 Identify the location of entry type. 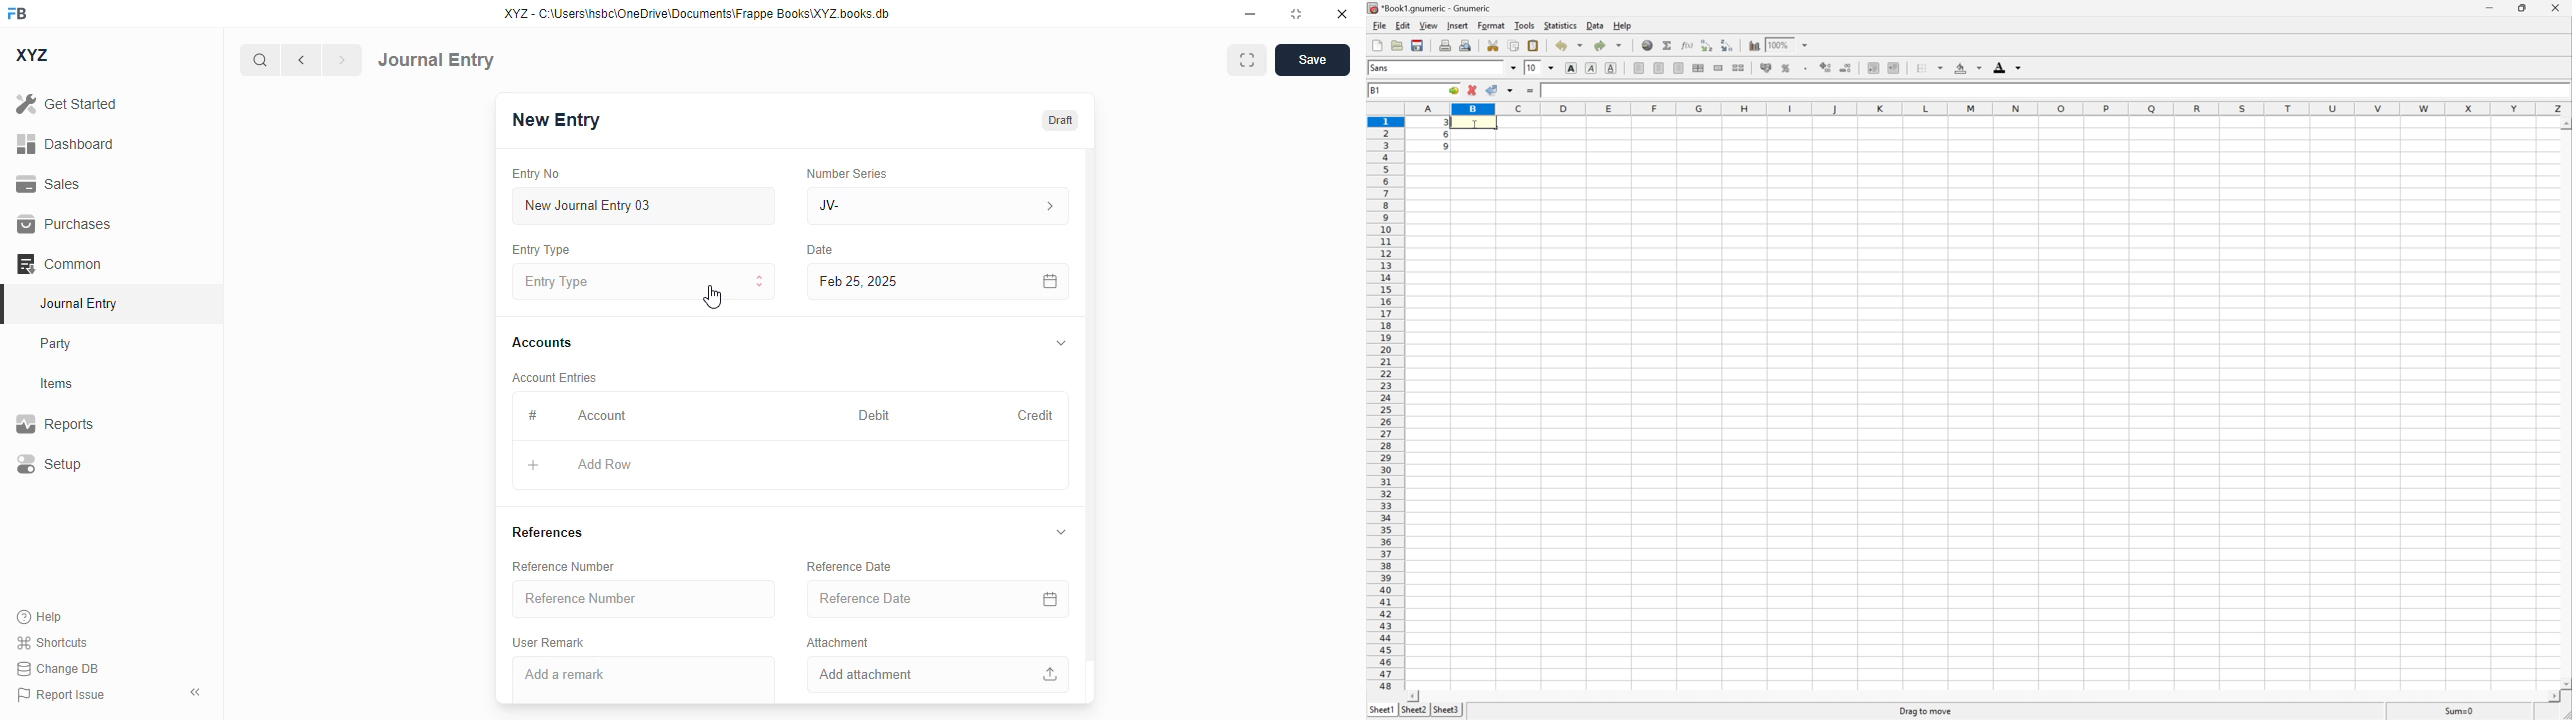
(643, 281).